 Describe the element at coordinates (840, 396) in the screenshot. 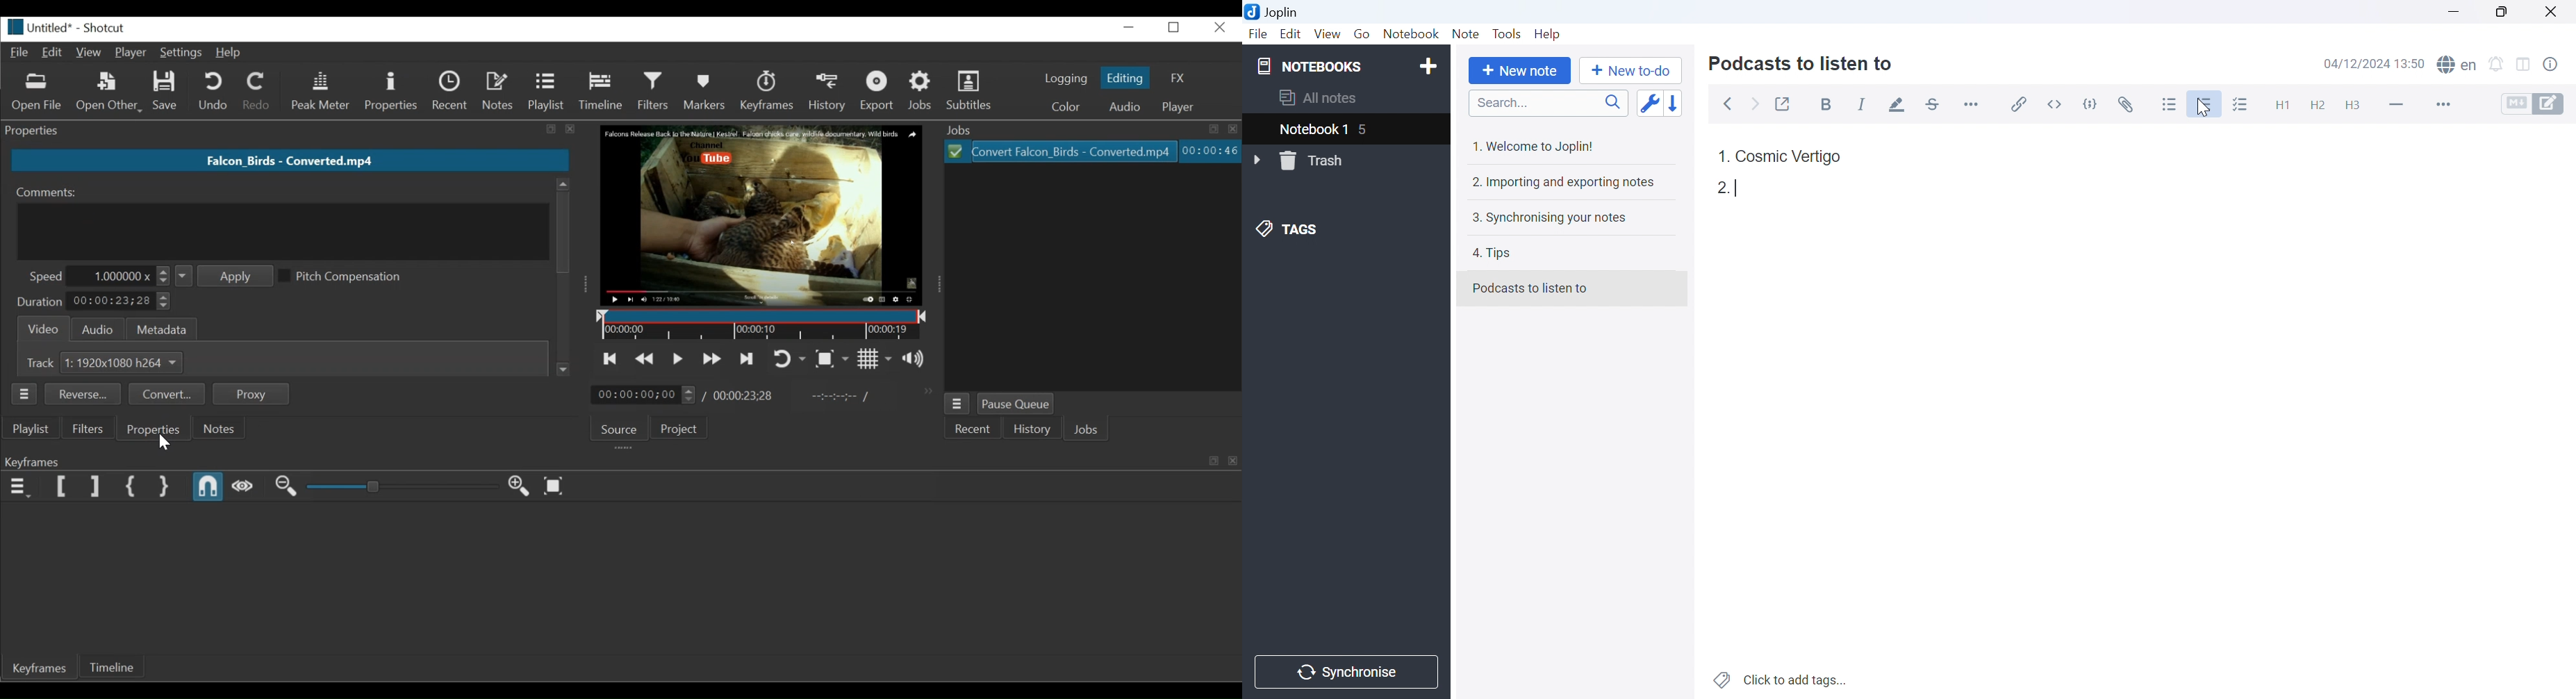

I see `In point` at that location.